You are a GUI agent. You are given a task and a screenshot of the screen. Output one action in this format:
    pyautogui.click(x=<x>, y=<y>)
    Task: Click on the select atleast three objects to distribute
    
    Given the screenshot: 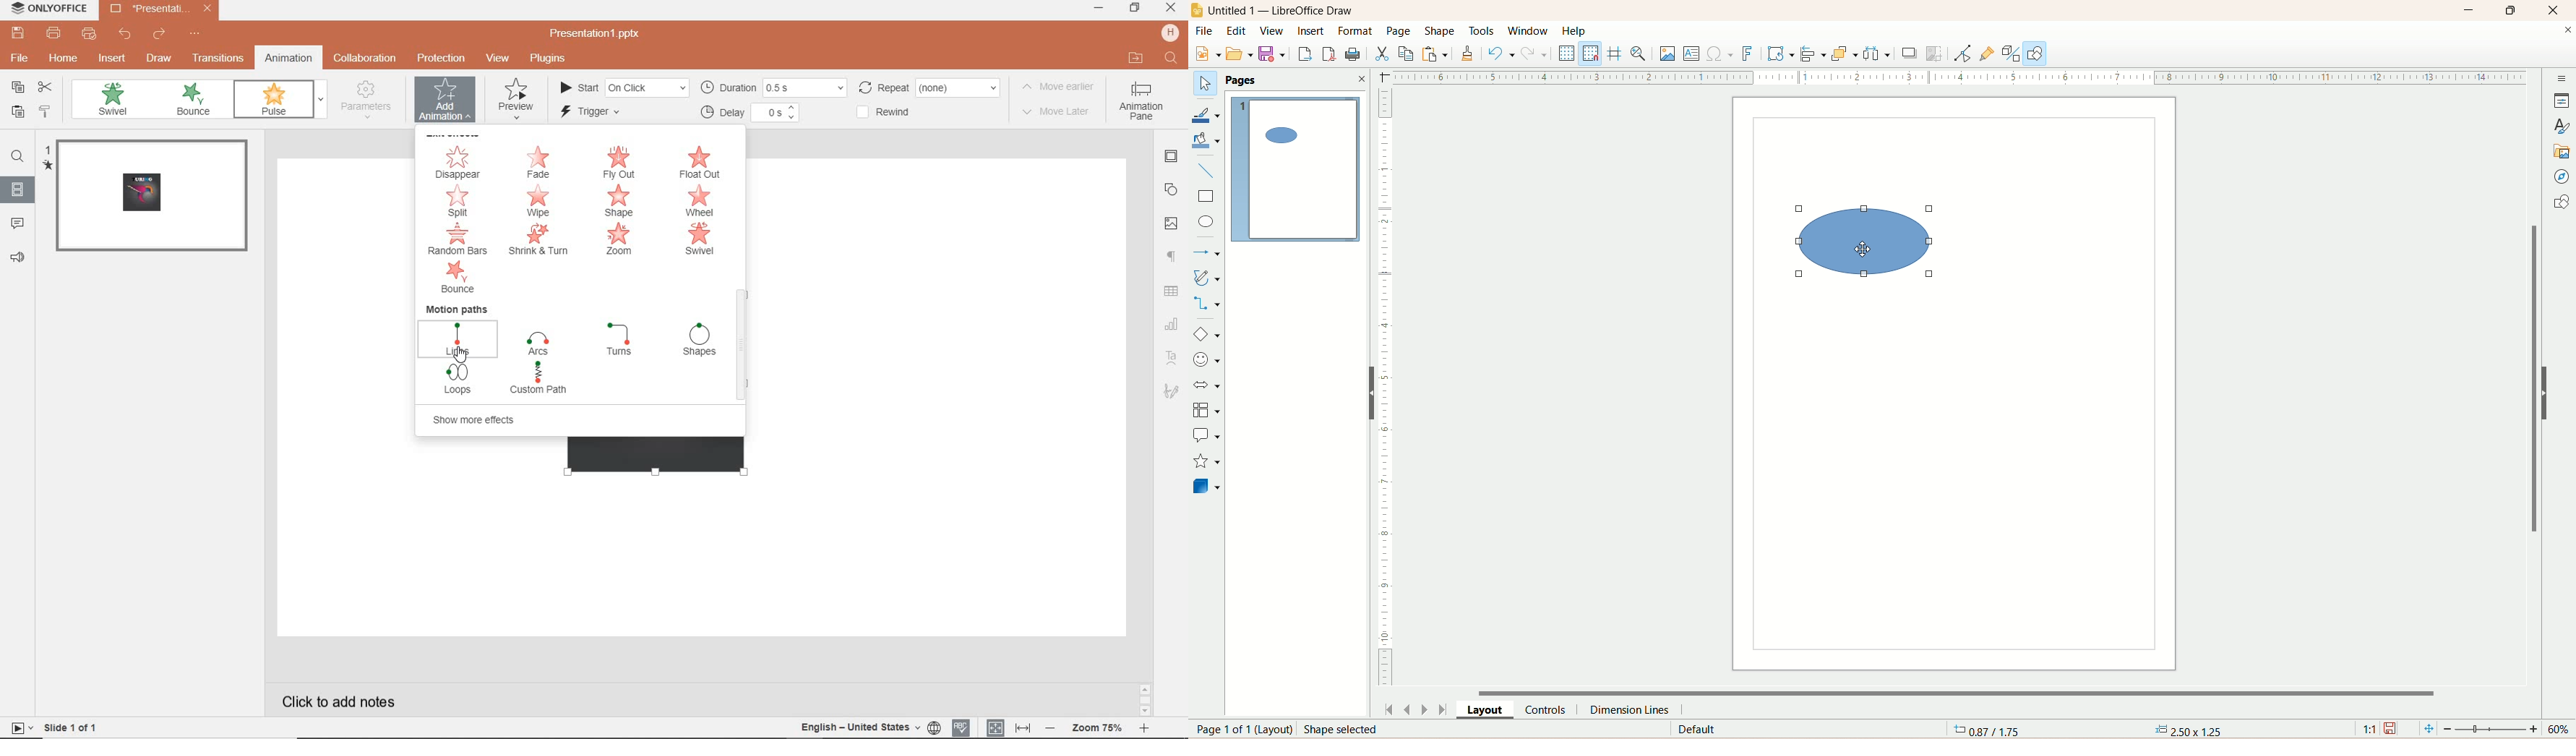 What is the action you would take?
    pyautogui.click(x=1879, y=54)
    